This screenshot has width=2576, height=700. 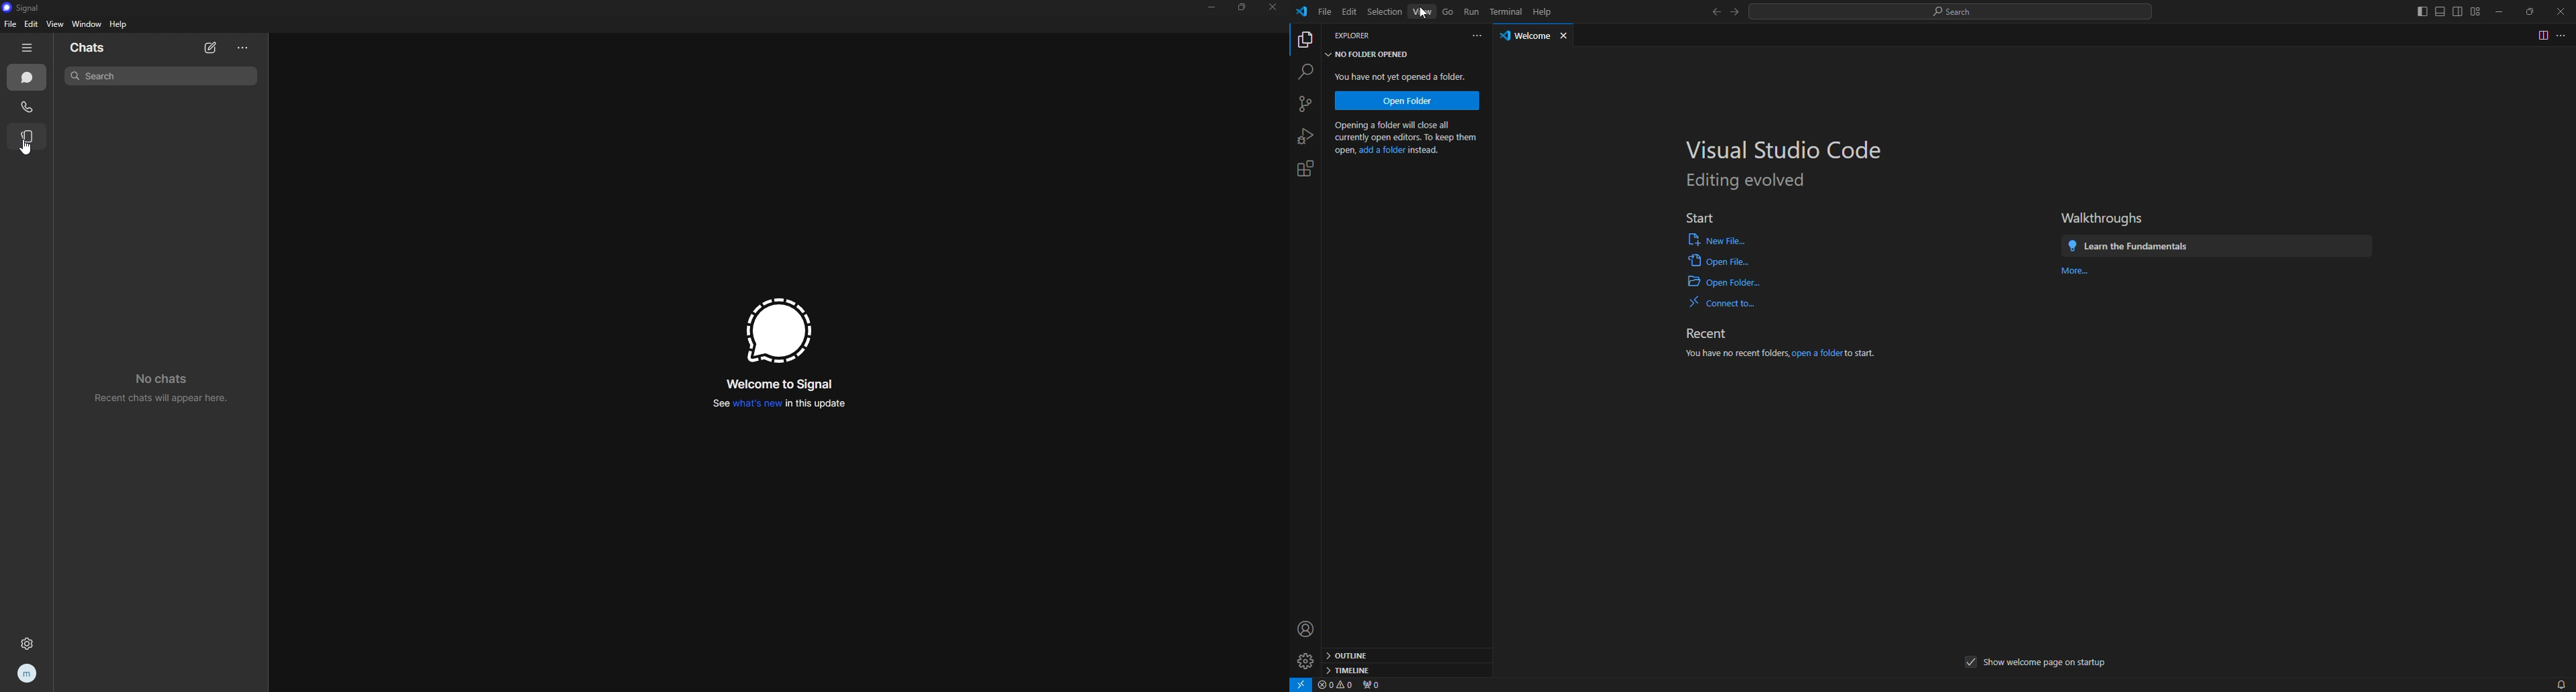 I want to click on chats, so click(x=26, y=77).